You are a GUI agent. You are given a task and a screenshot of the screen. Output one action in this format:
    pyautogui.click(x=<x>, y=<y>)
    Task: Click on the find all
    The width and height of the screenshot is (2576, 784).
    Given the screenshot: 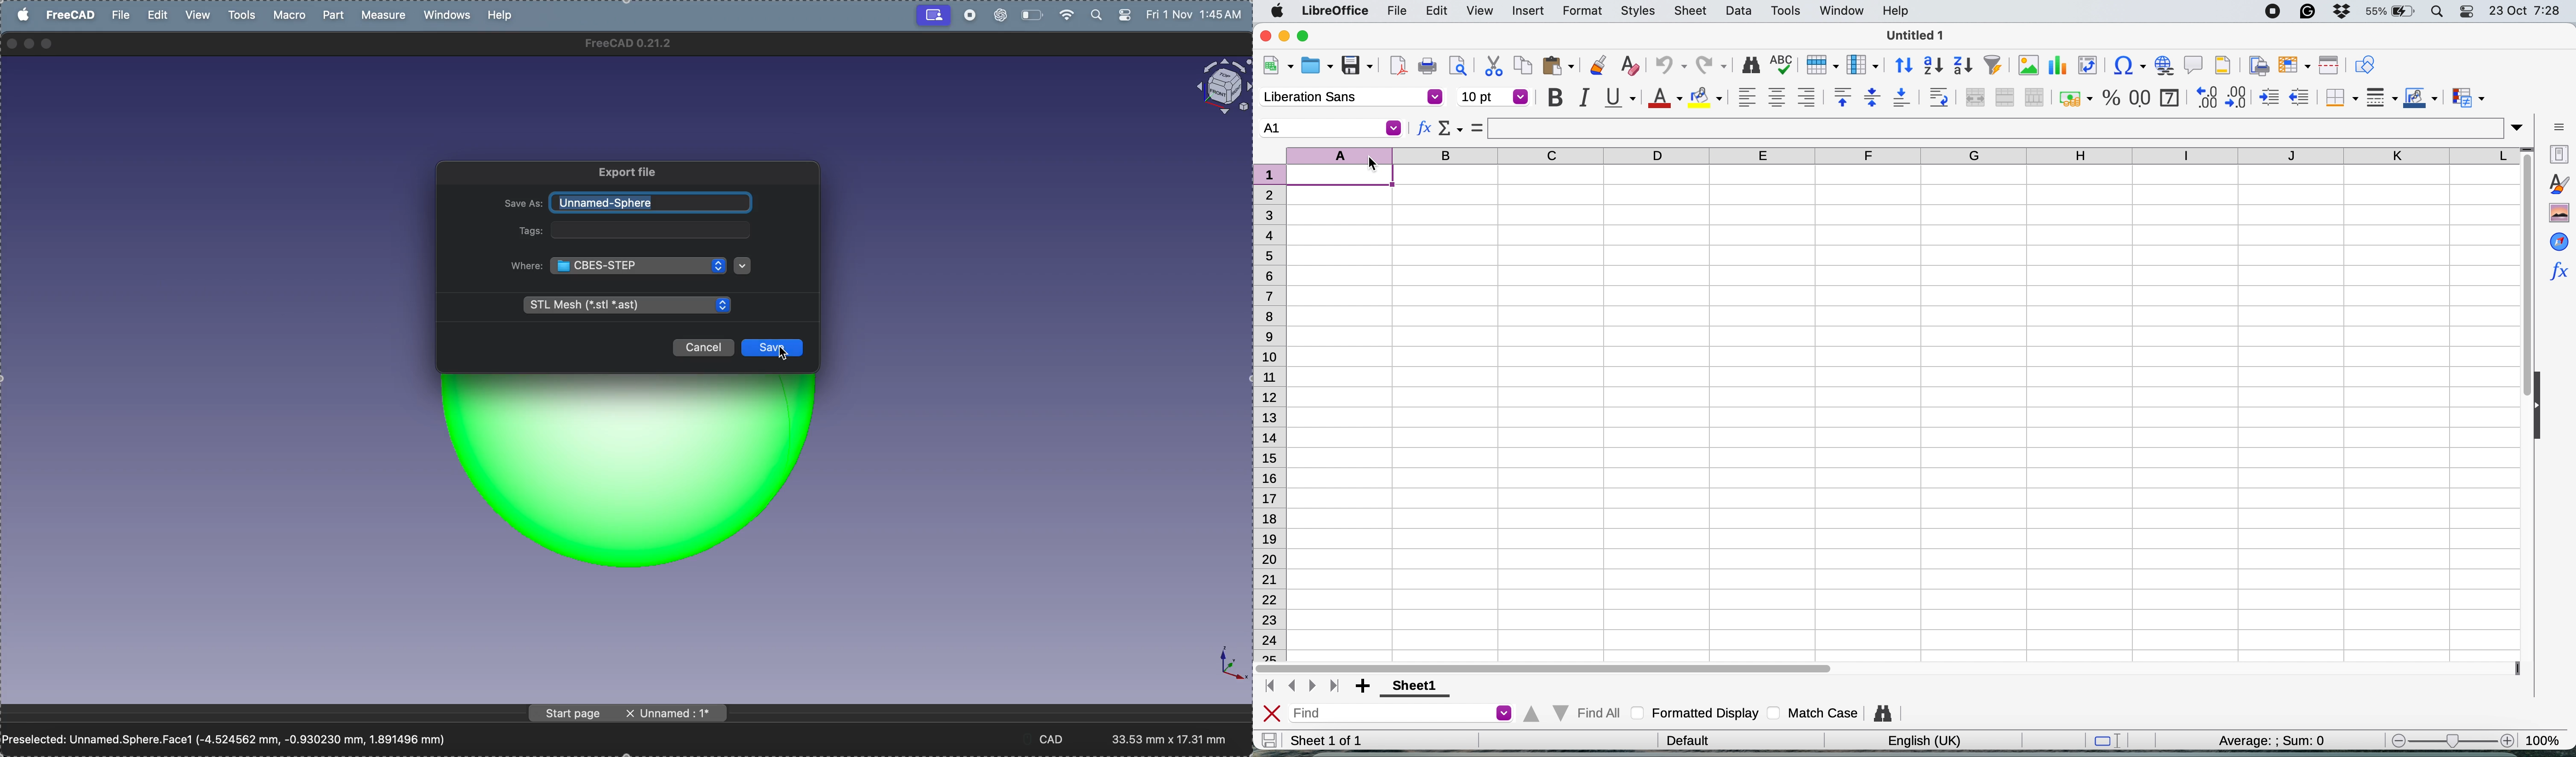 What is the action you would take?
    pyautogui.click(x=1573, y=714)
    